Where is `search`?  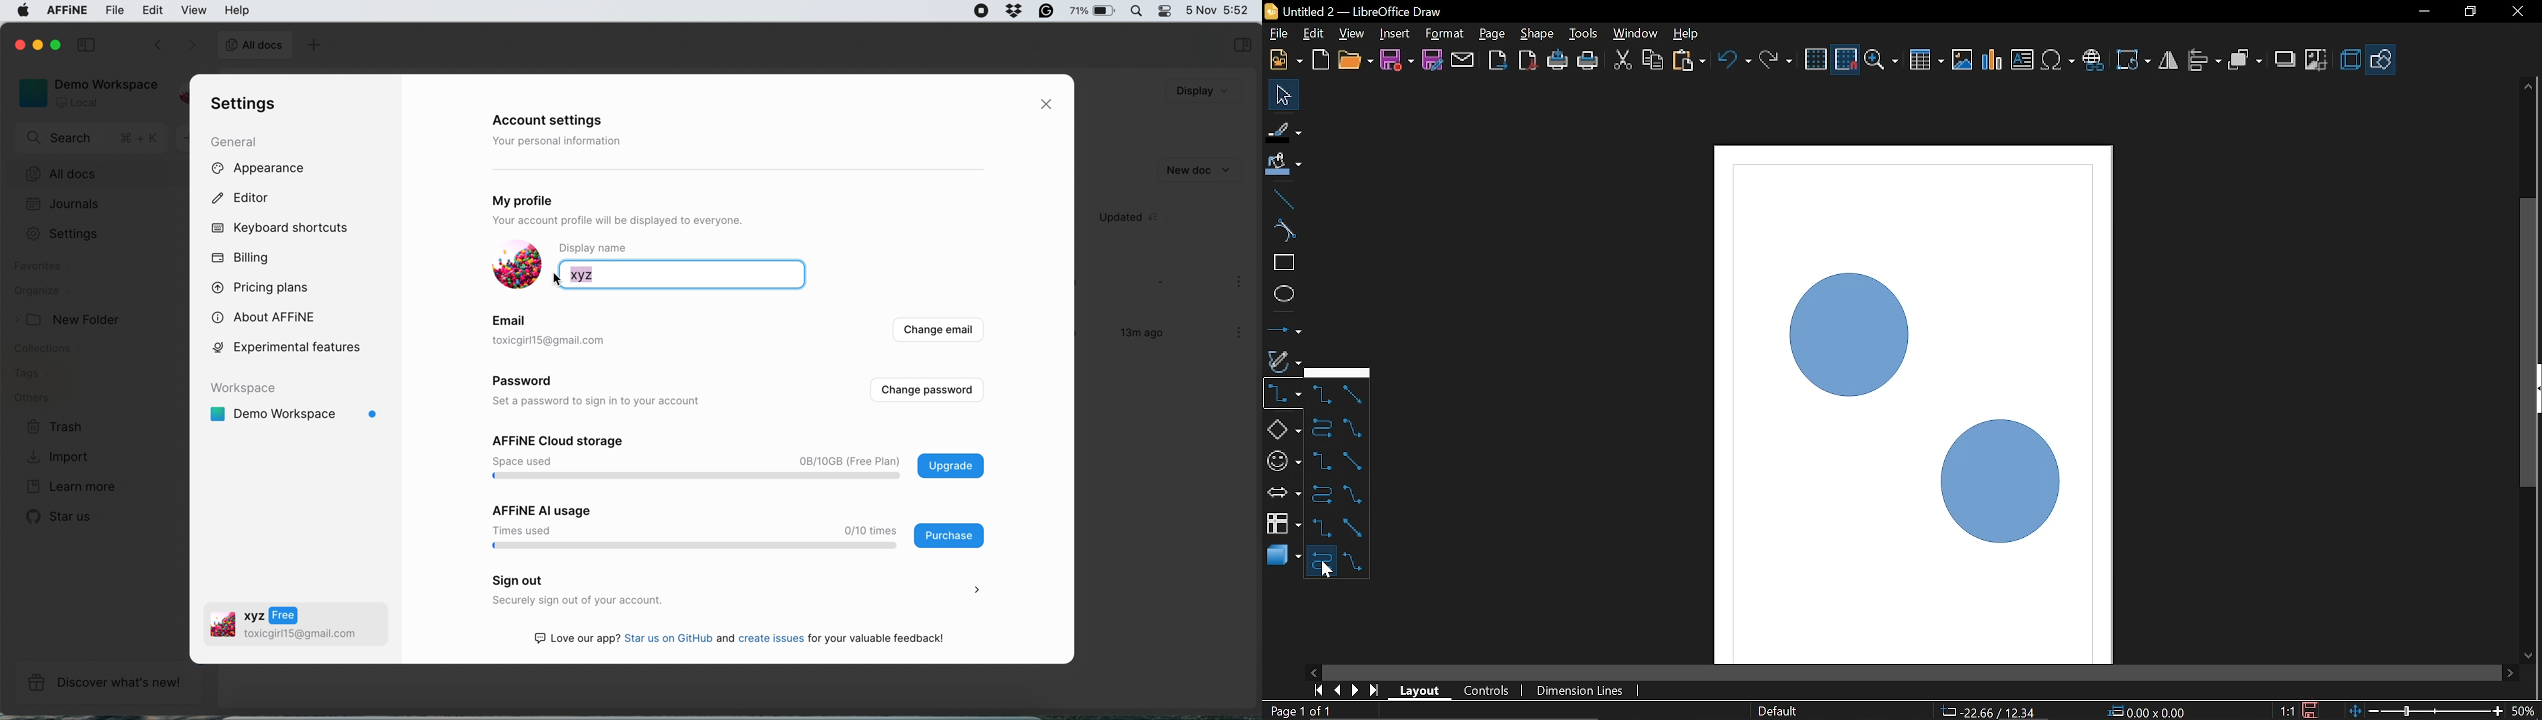 search is located at coordinates (94, 139).